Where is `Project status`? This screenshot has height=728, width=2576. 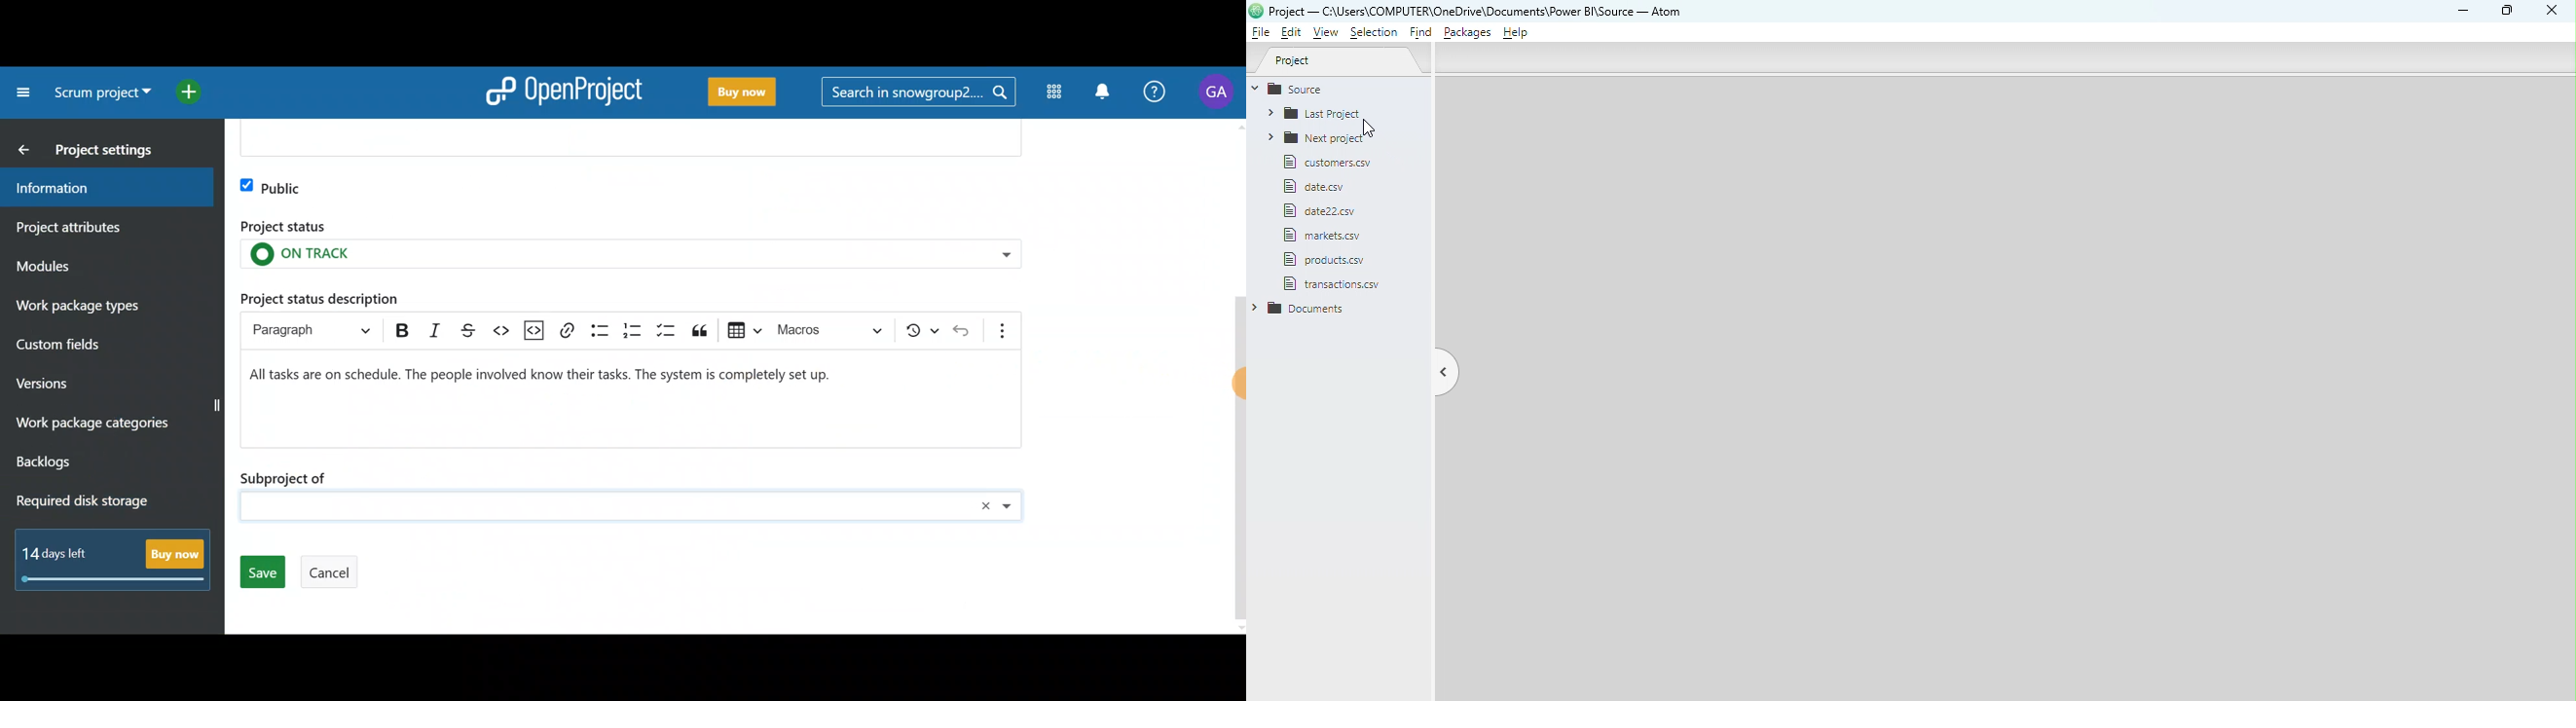 Project status is located at coordinates (628, 249).